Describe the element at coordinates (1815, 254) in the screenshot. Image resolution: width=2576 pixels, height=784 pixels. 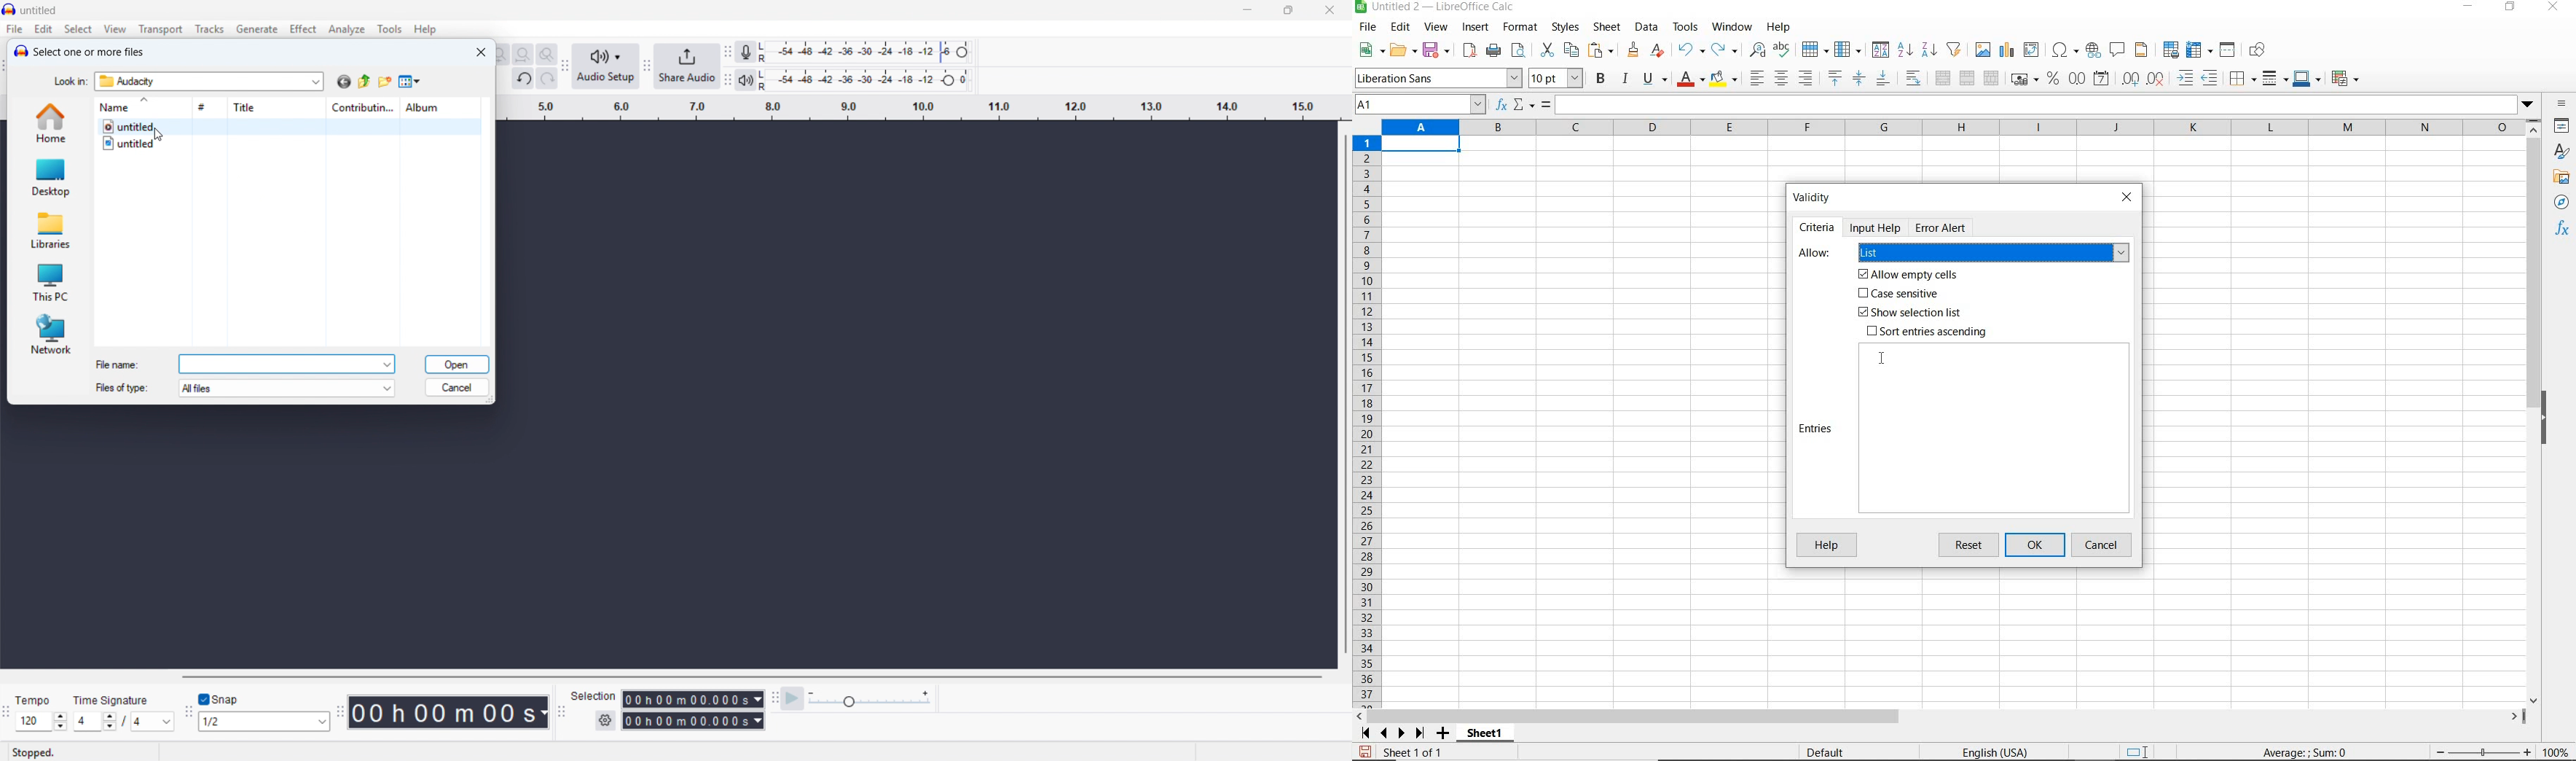
I see `Allow` at that location.